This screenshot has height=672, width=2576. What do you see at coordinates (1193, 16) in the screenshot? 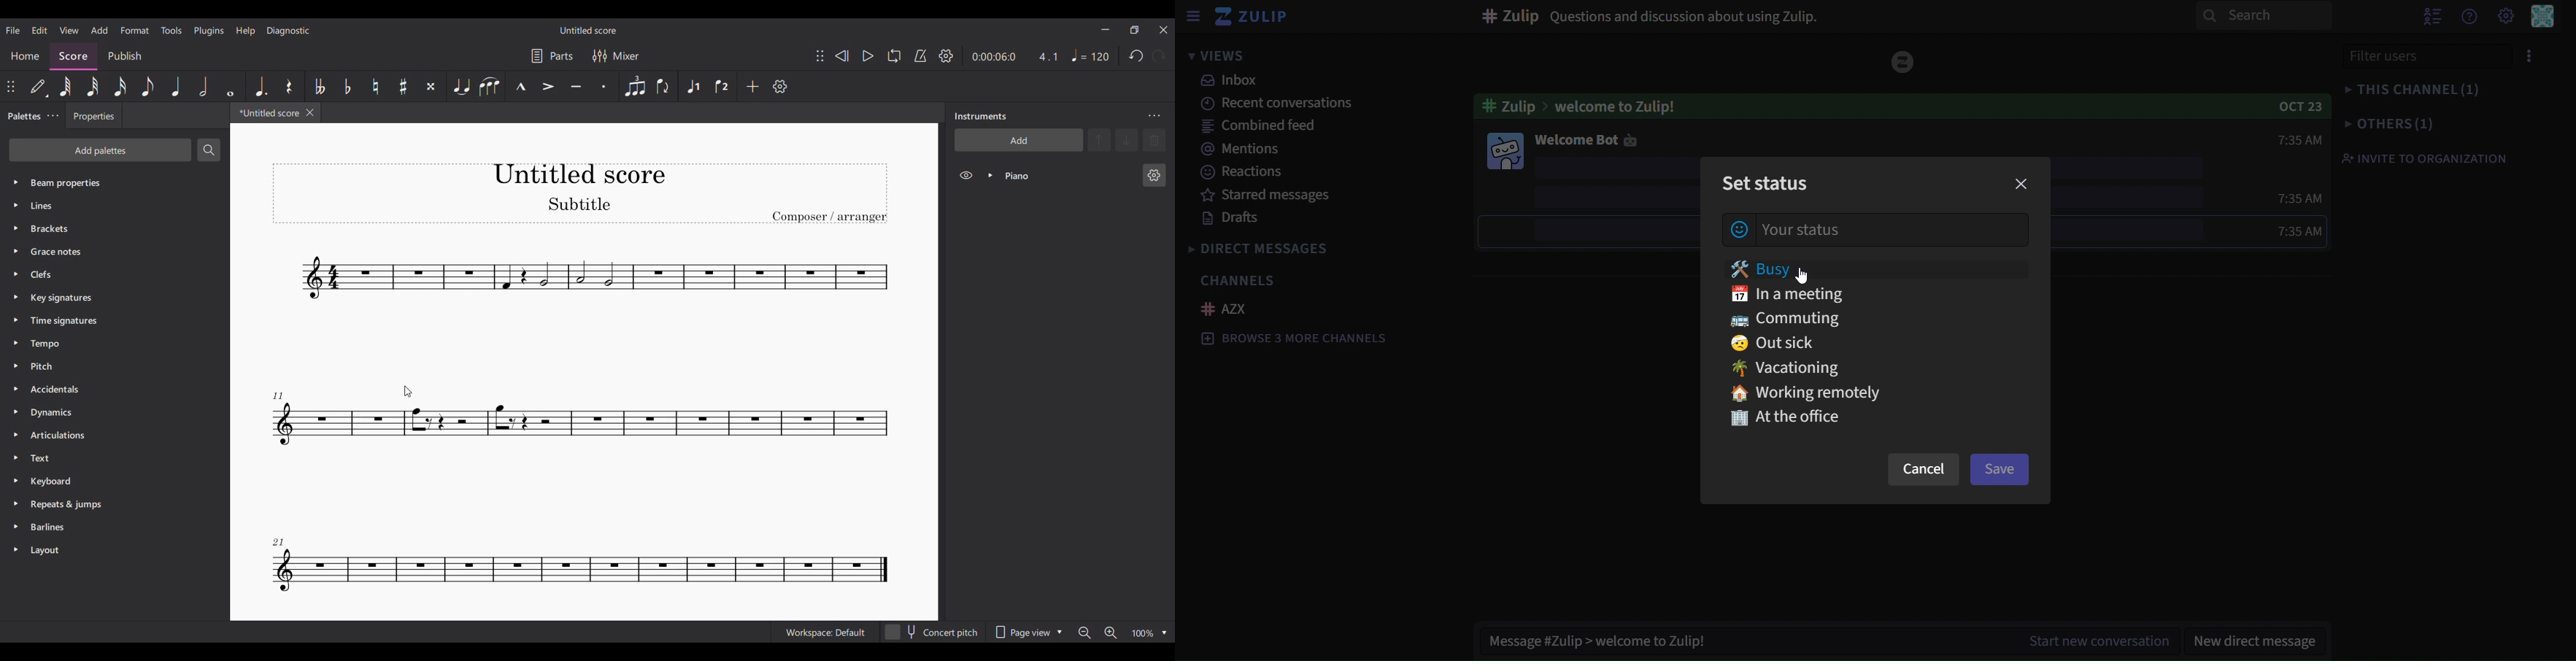
I see `sidebar` at bounding box center [1193, 16].